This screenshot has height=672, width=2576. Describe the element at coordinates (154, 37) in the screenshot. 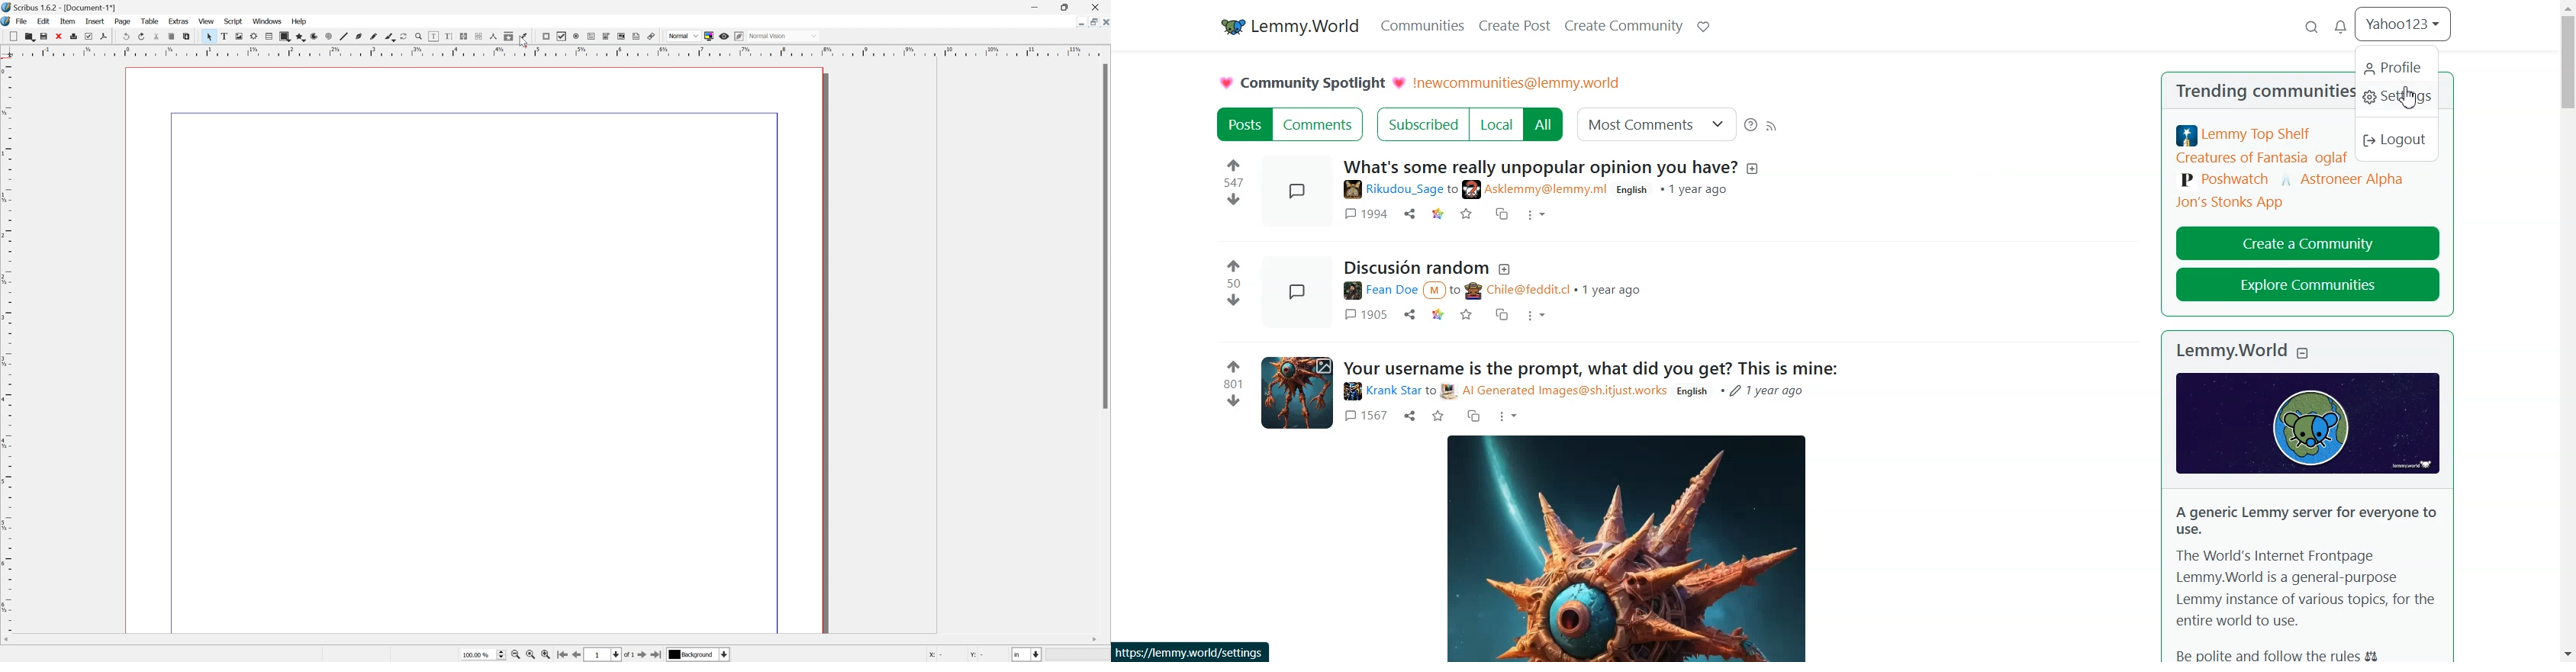

I see `cut` at that location.